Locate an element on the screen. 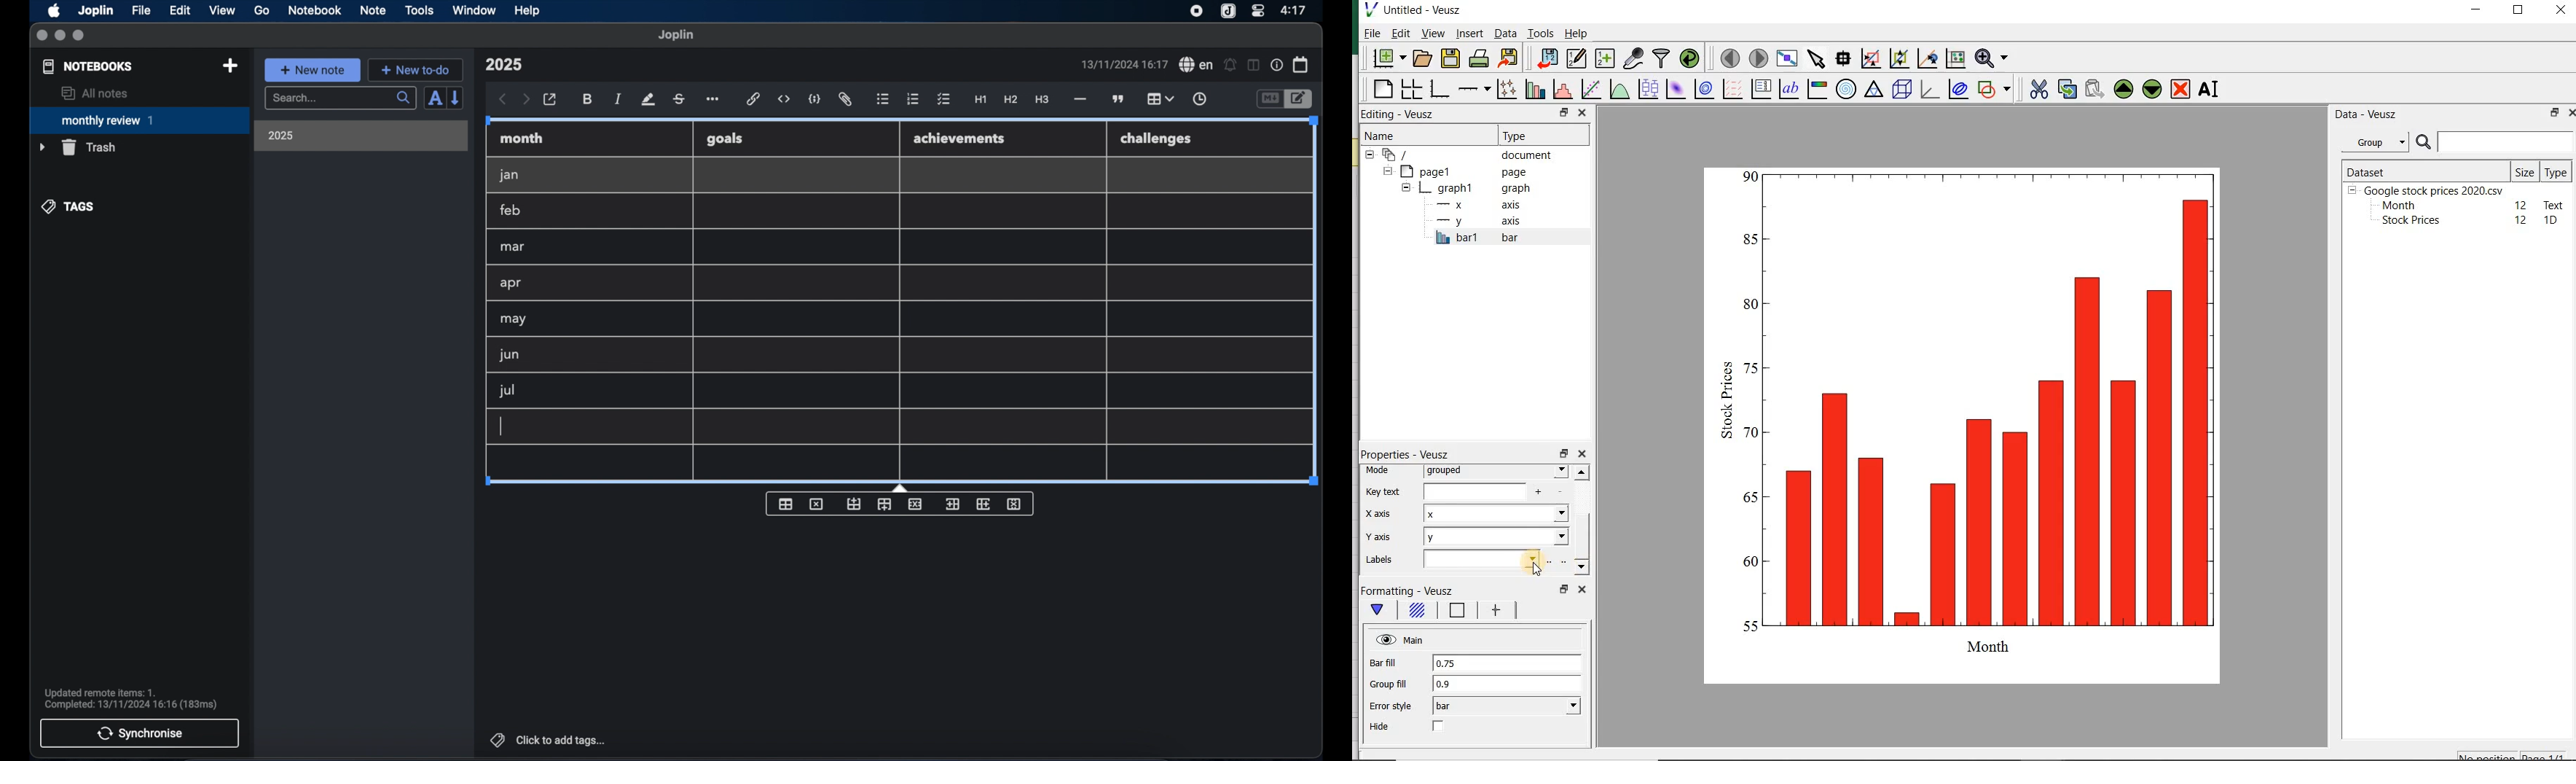  delete row is located at coordinates (916, 503).